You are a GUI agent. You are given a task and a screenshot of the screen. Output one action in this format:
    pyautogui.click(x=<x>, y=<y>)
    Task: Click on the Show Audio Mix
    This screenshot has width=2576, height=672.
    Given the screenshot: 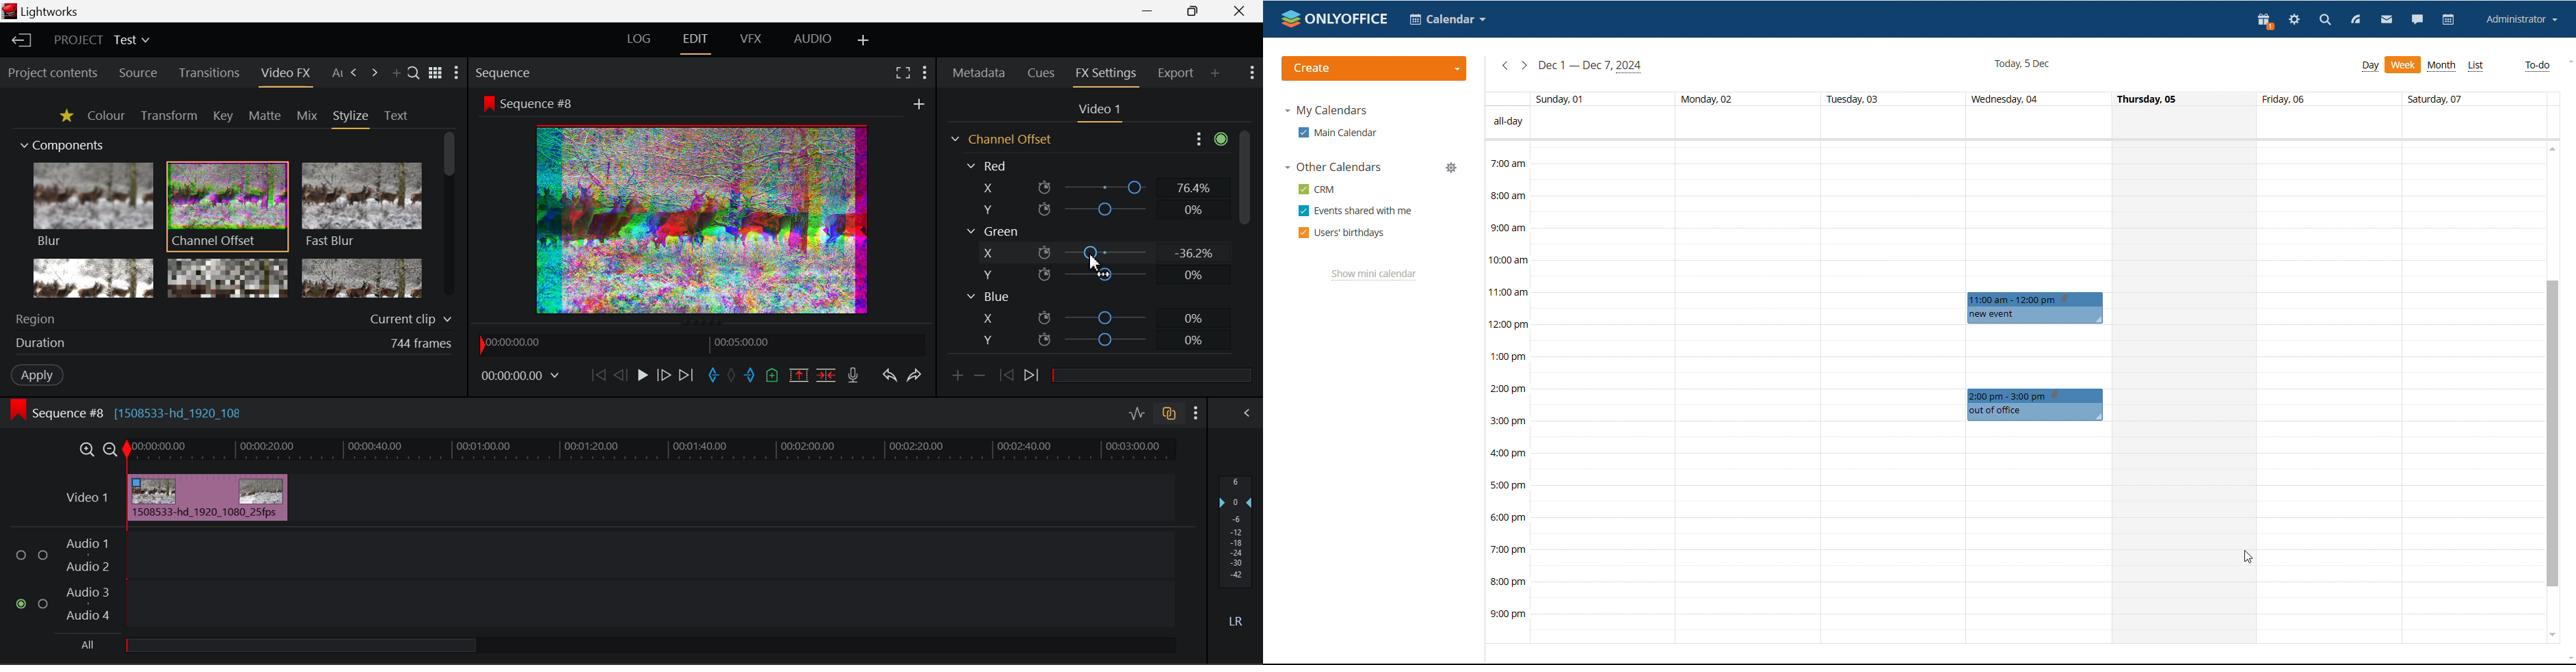 What is the action you would take?
    pyautogui.click(x=1240, y=413)
    